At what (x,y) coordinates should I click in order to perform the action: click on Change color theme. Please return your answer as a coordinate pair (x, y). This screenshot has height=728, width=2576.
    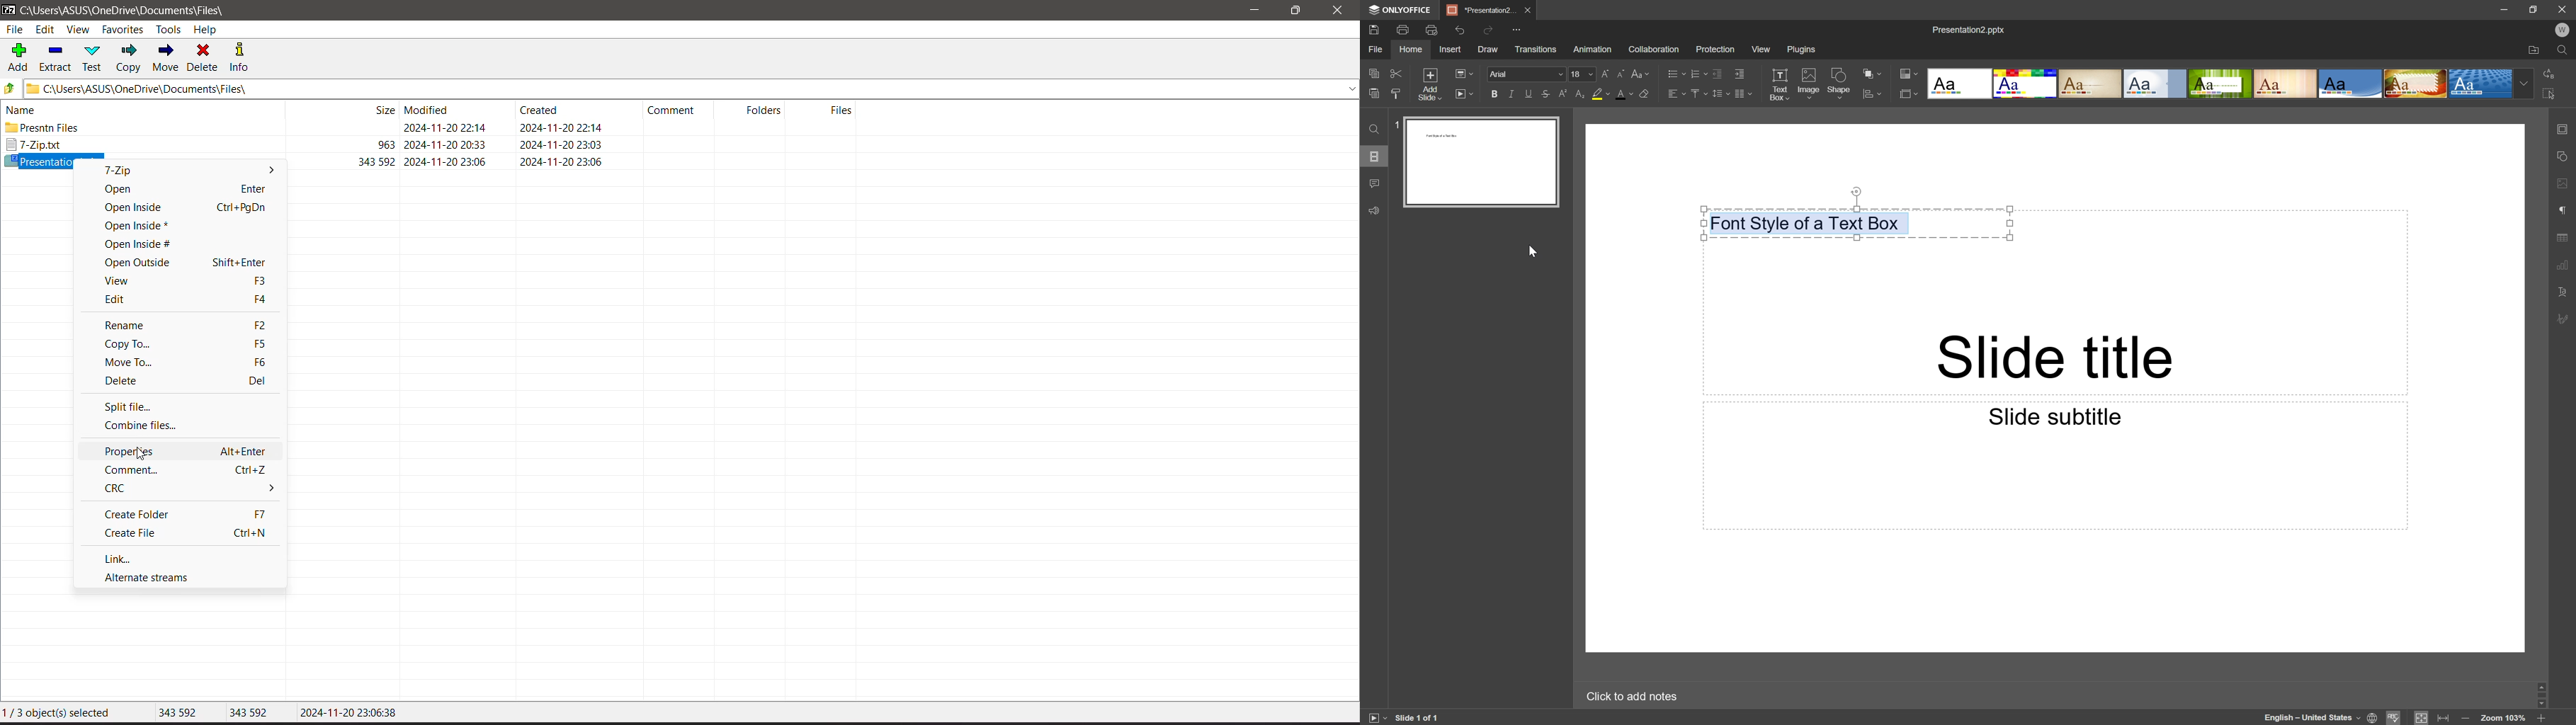
    Looking at the image, I should click on (1909, 74).